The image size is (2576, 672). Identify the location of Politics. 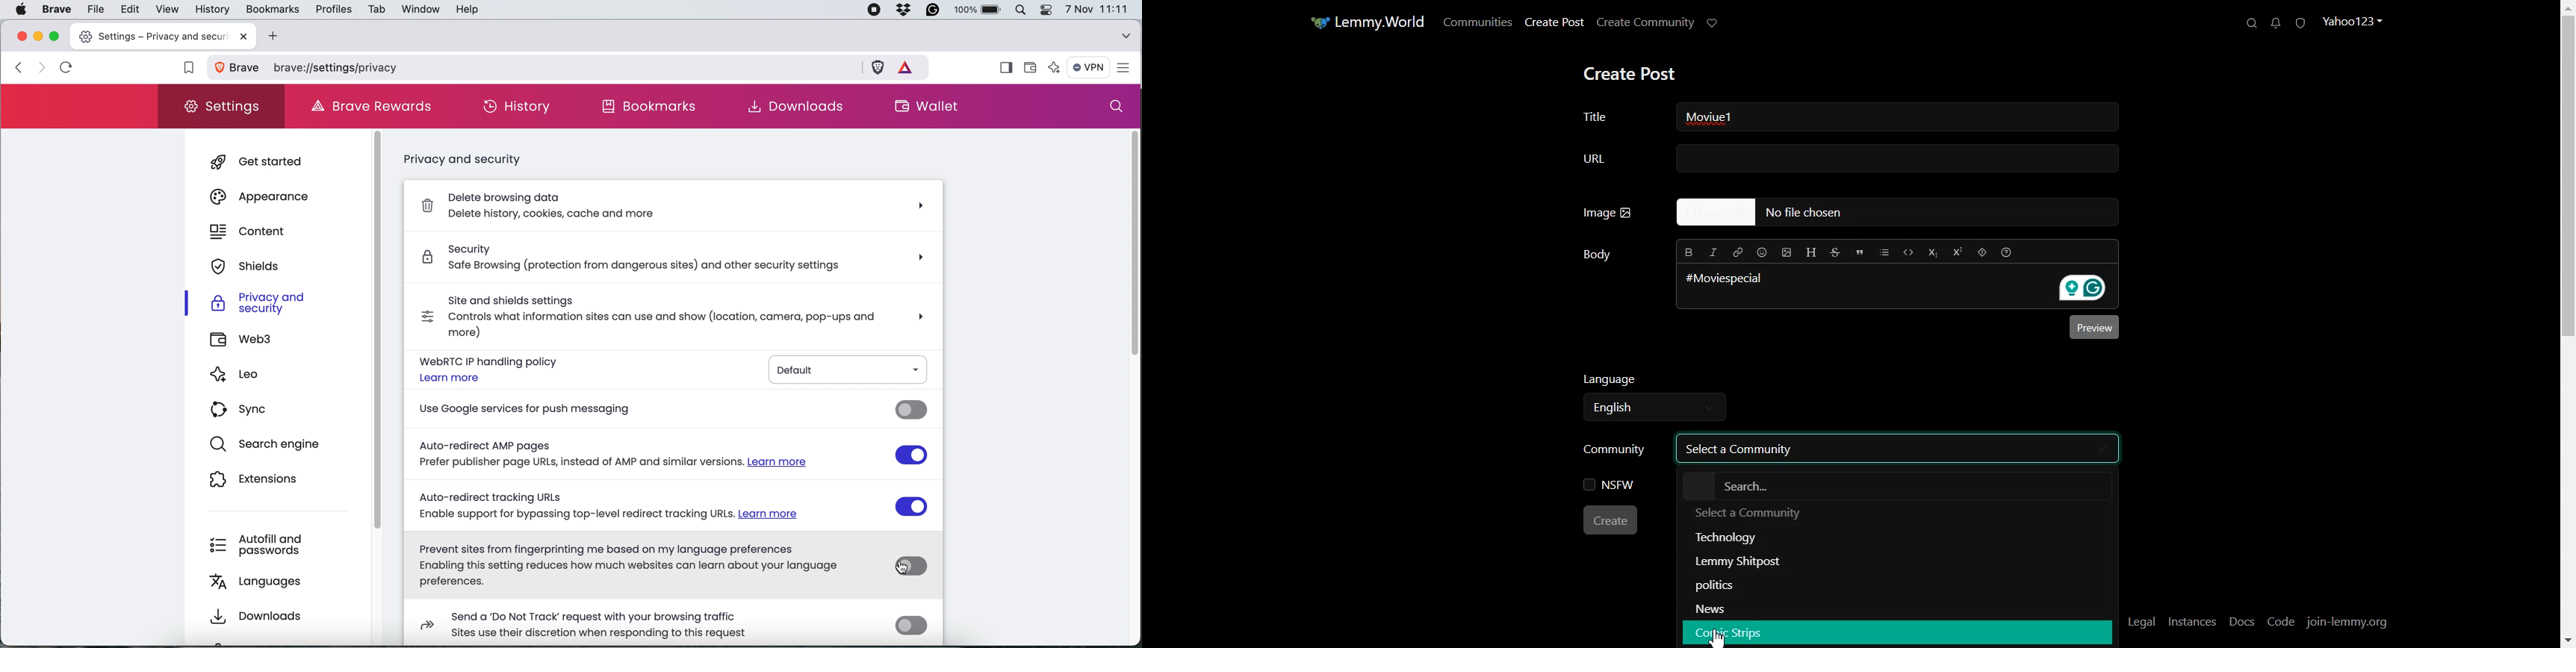
(1715, 586).